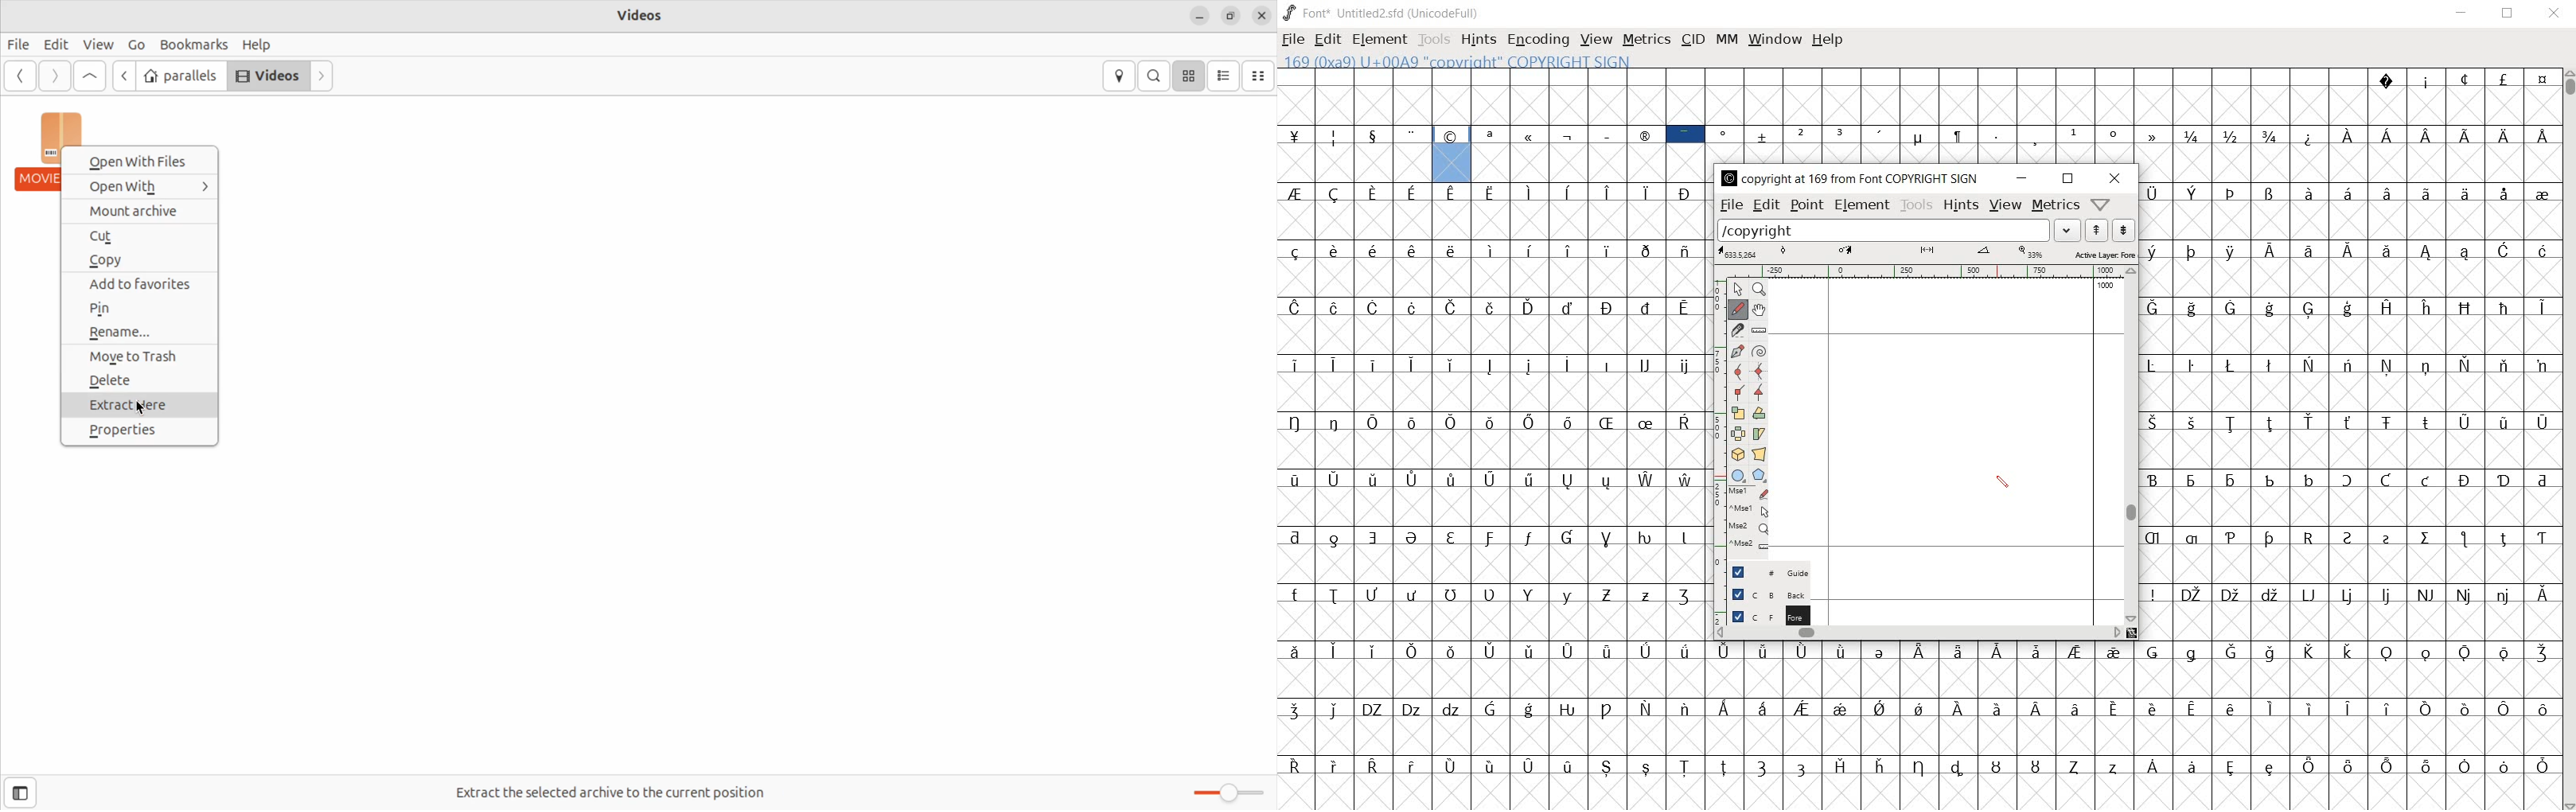 Image resolution: width=2576 pixels, height=812 pixels. What do you see at coordinates (1646, 39) in the screenshot?
I see `metrics` at bounding box center [1646, 39].